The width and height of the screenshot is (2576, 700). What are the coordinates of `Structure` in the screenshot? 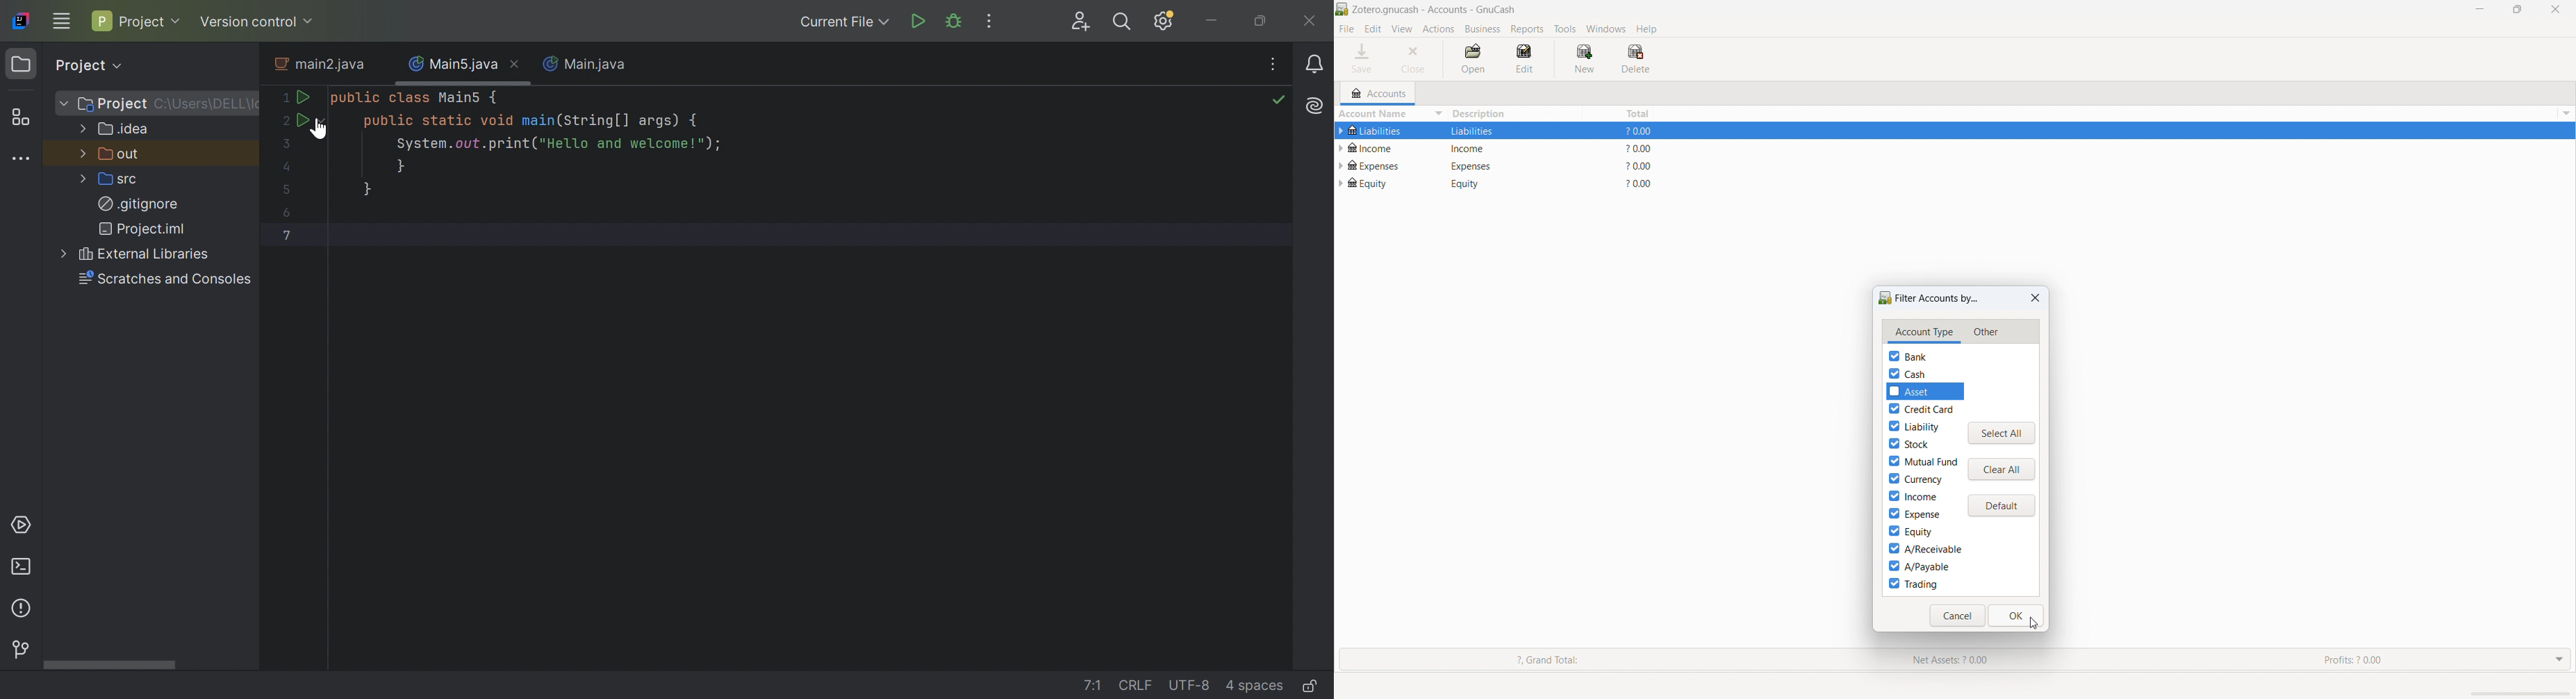 It's located at (19, 117).